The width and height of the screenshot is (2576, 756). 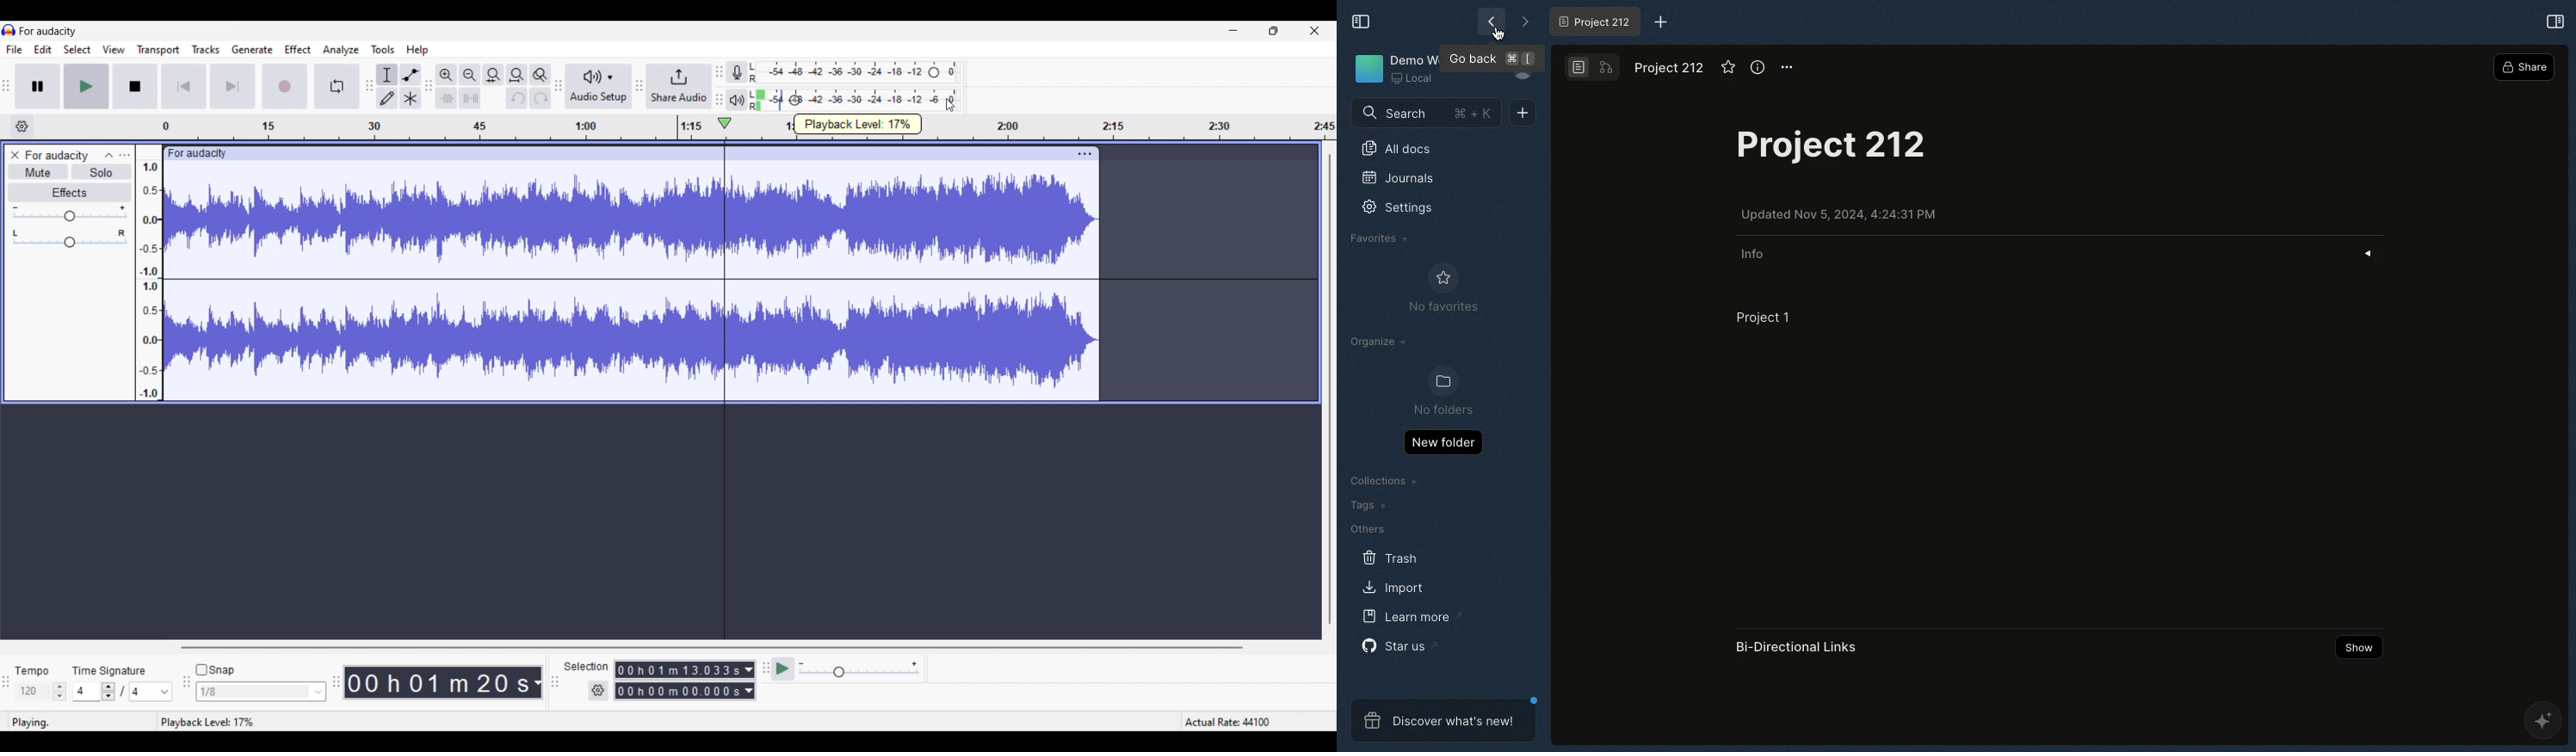 I want to click on Journals, so click(x=1398, y=178).